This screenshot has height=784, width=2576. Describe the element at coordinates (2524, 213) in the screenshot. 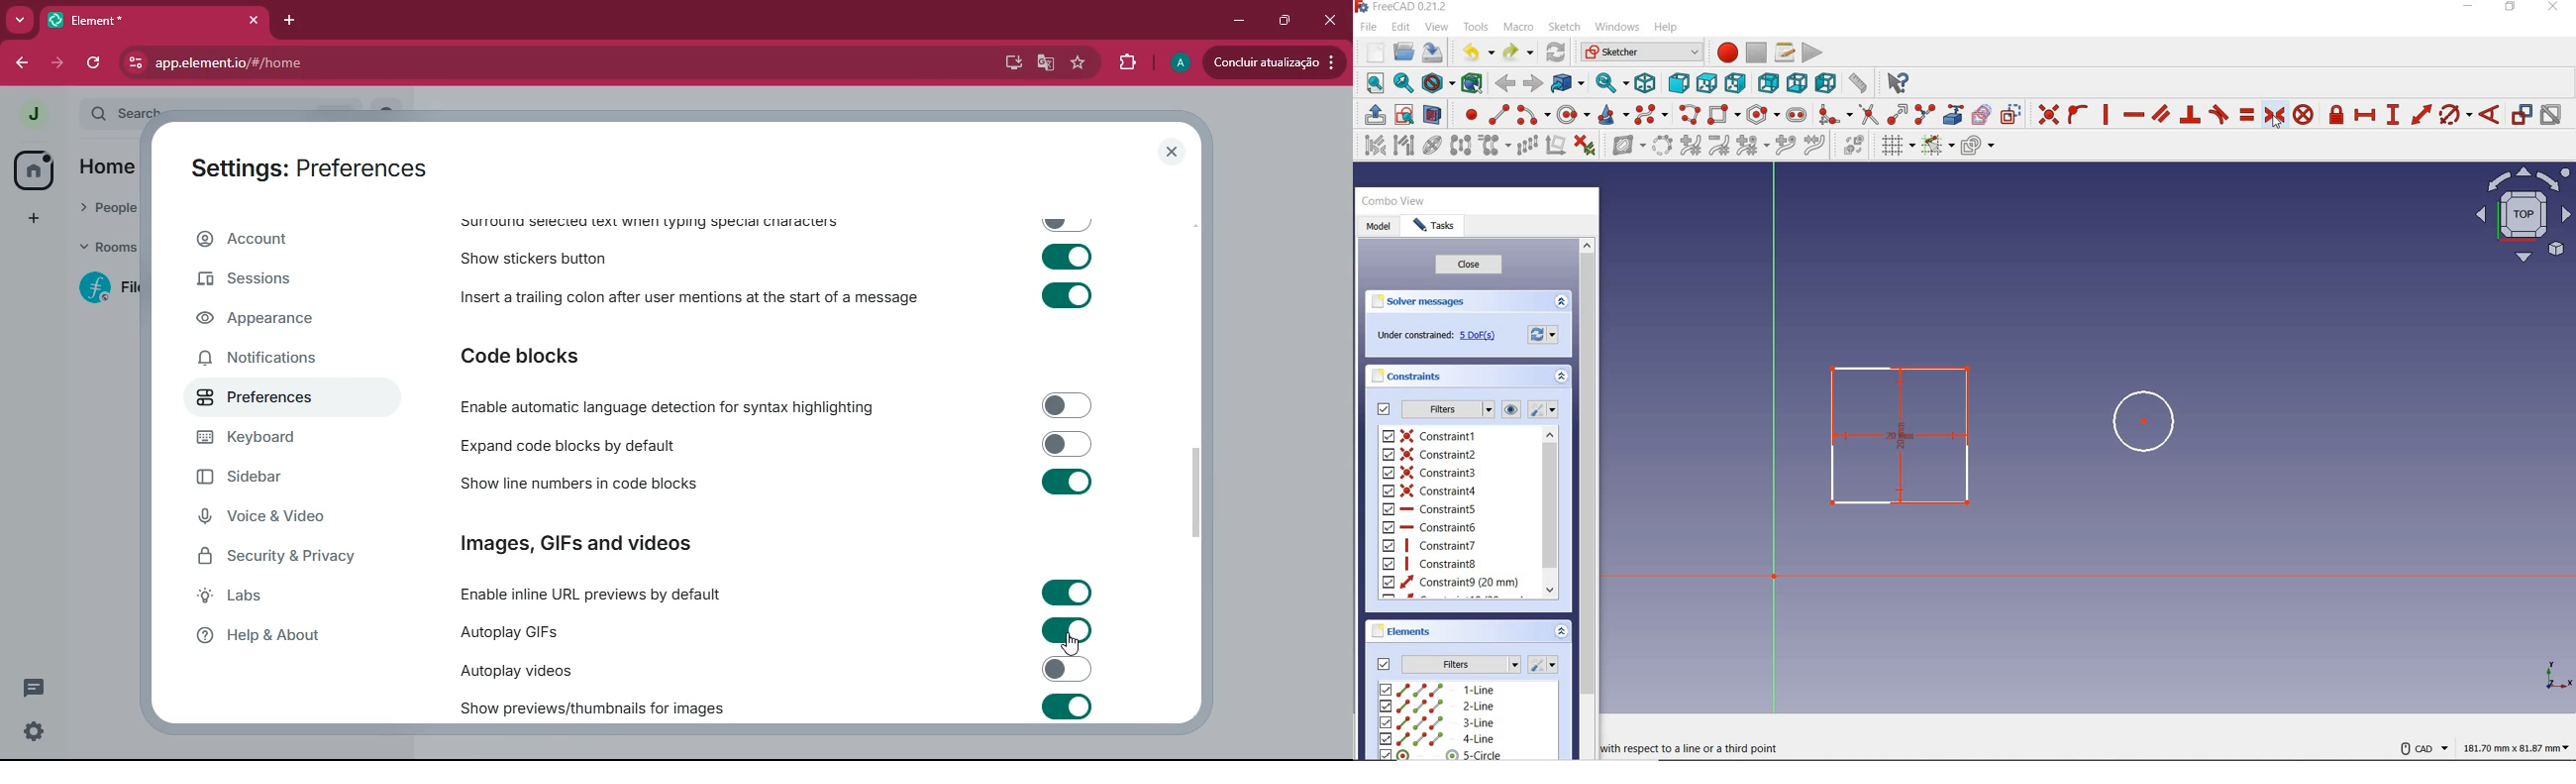

I see `Plane view` at that location.